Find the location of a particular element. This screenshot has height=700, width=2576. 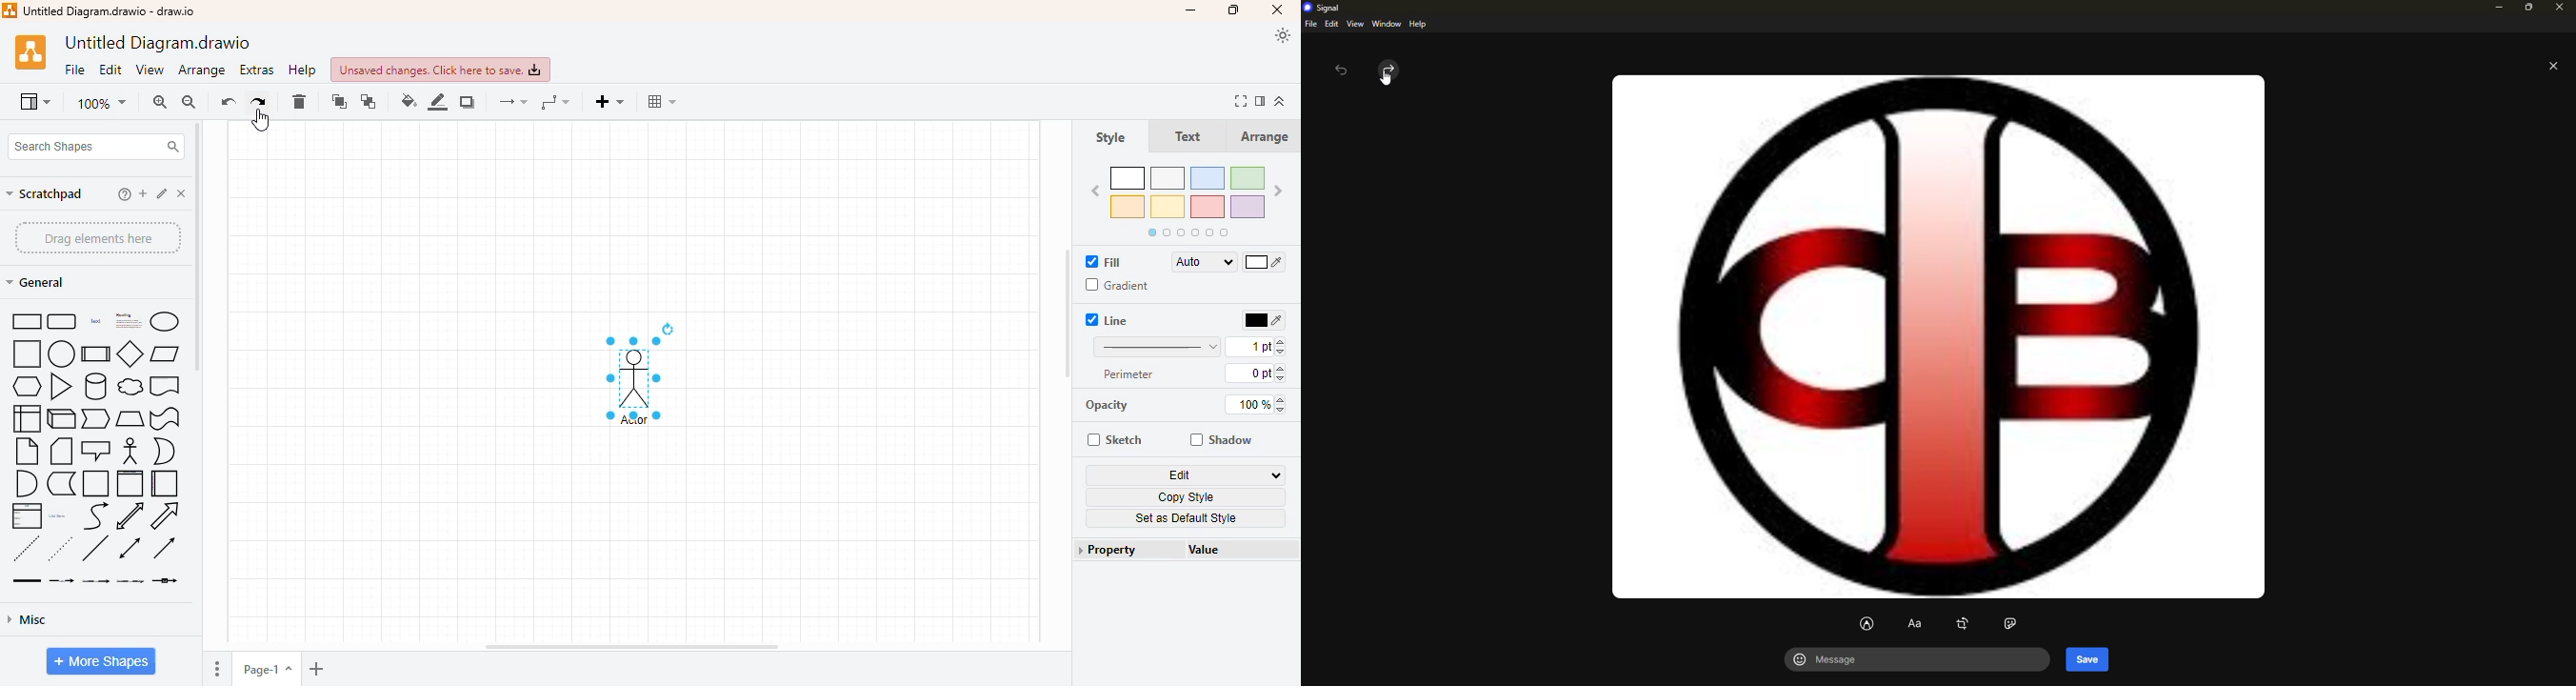

link is located at coordinates (27, 580).